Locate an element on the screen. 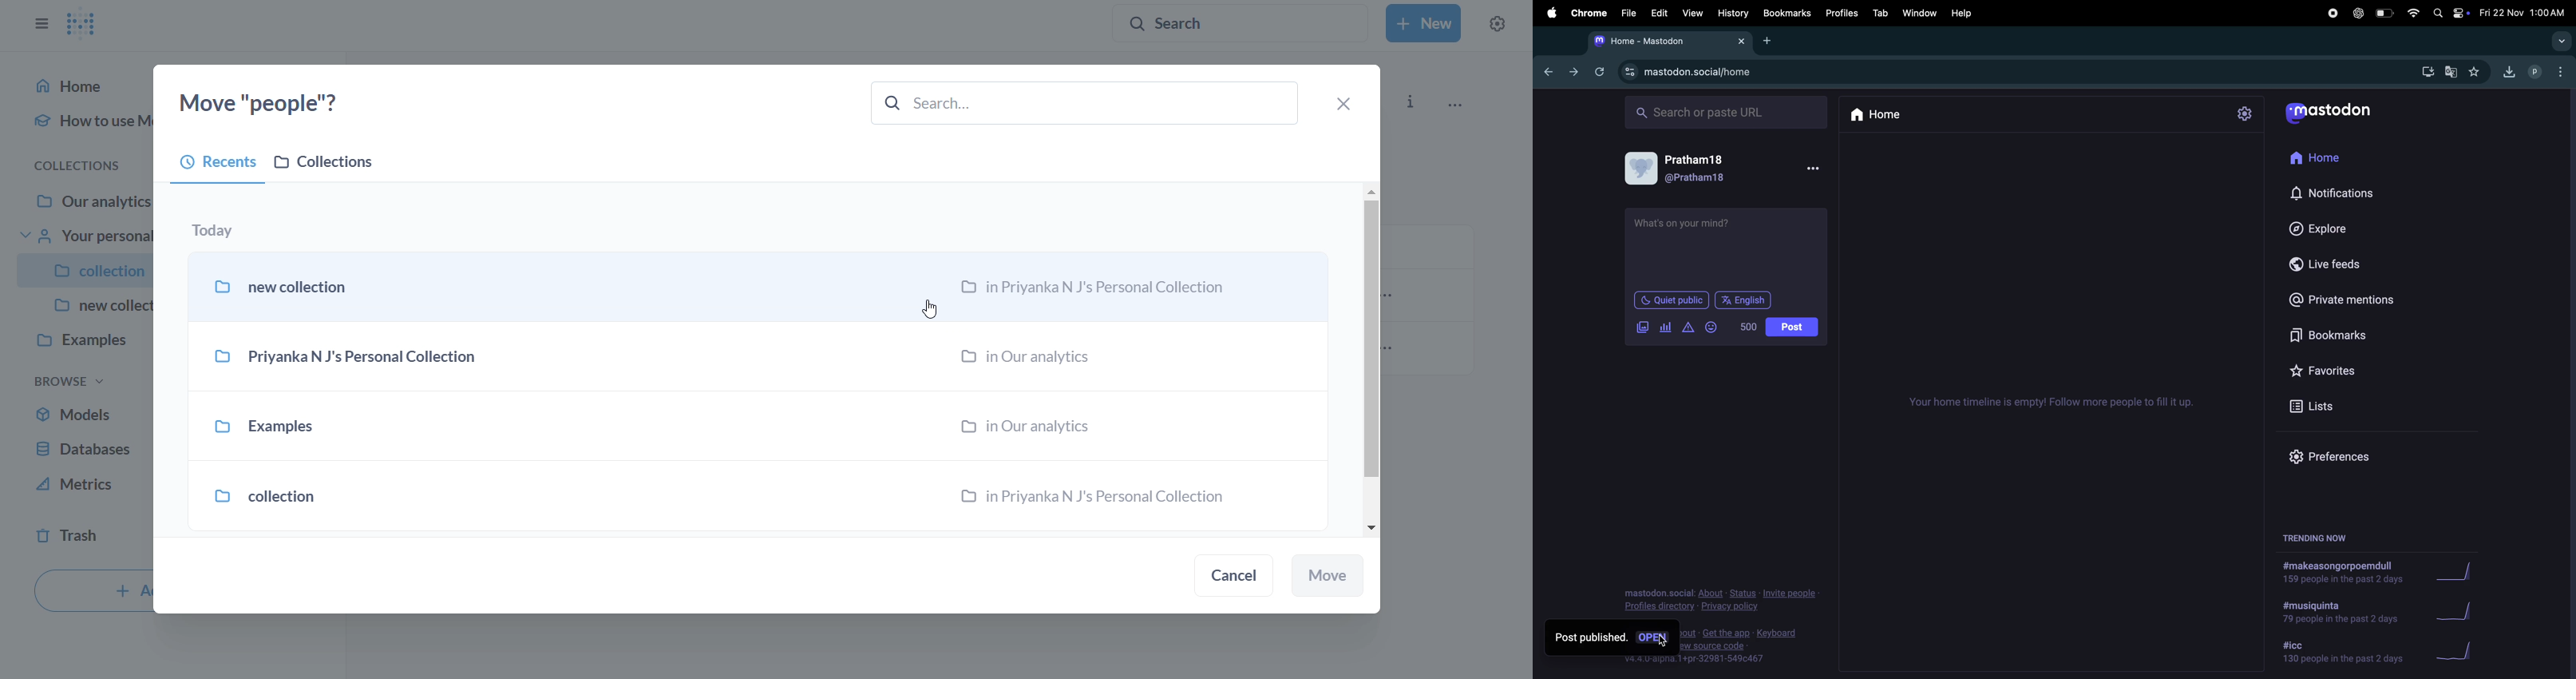  collection is located at coordinates (758, 497).